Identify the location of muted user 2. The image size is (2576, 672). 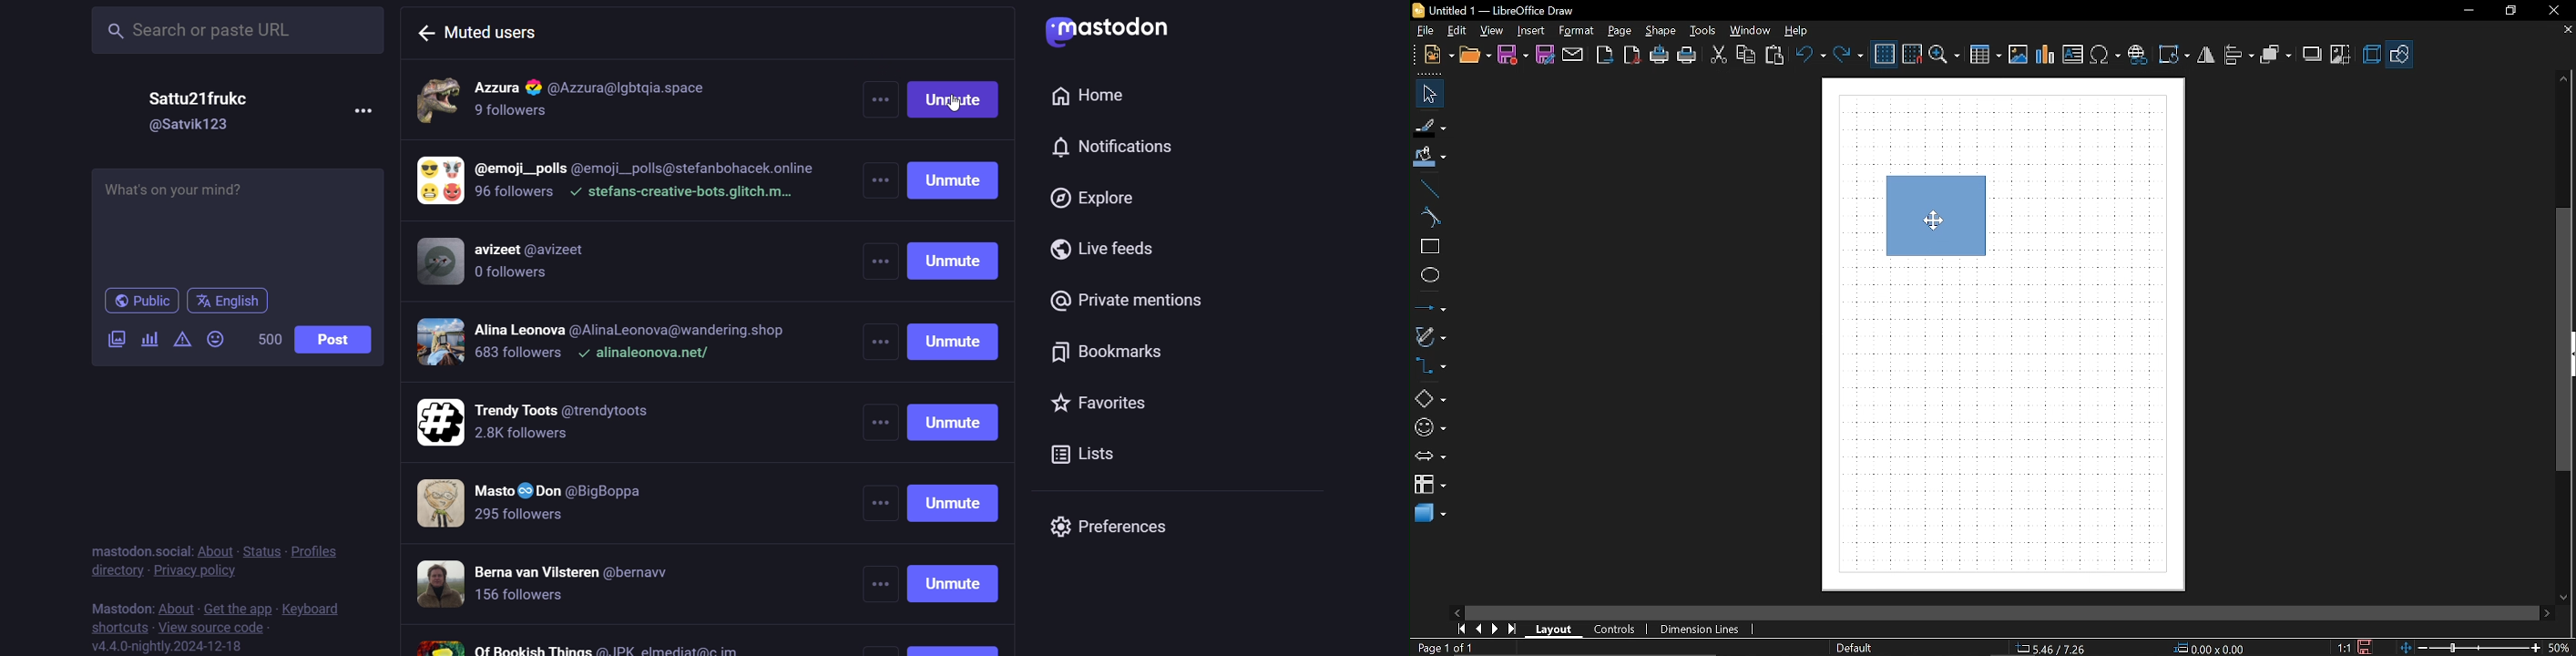
(617, 186).